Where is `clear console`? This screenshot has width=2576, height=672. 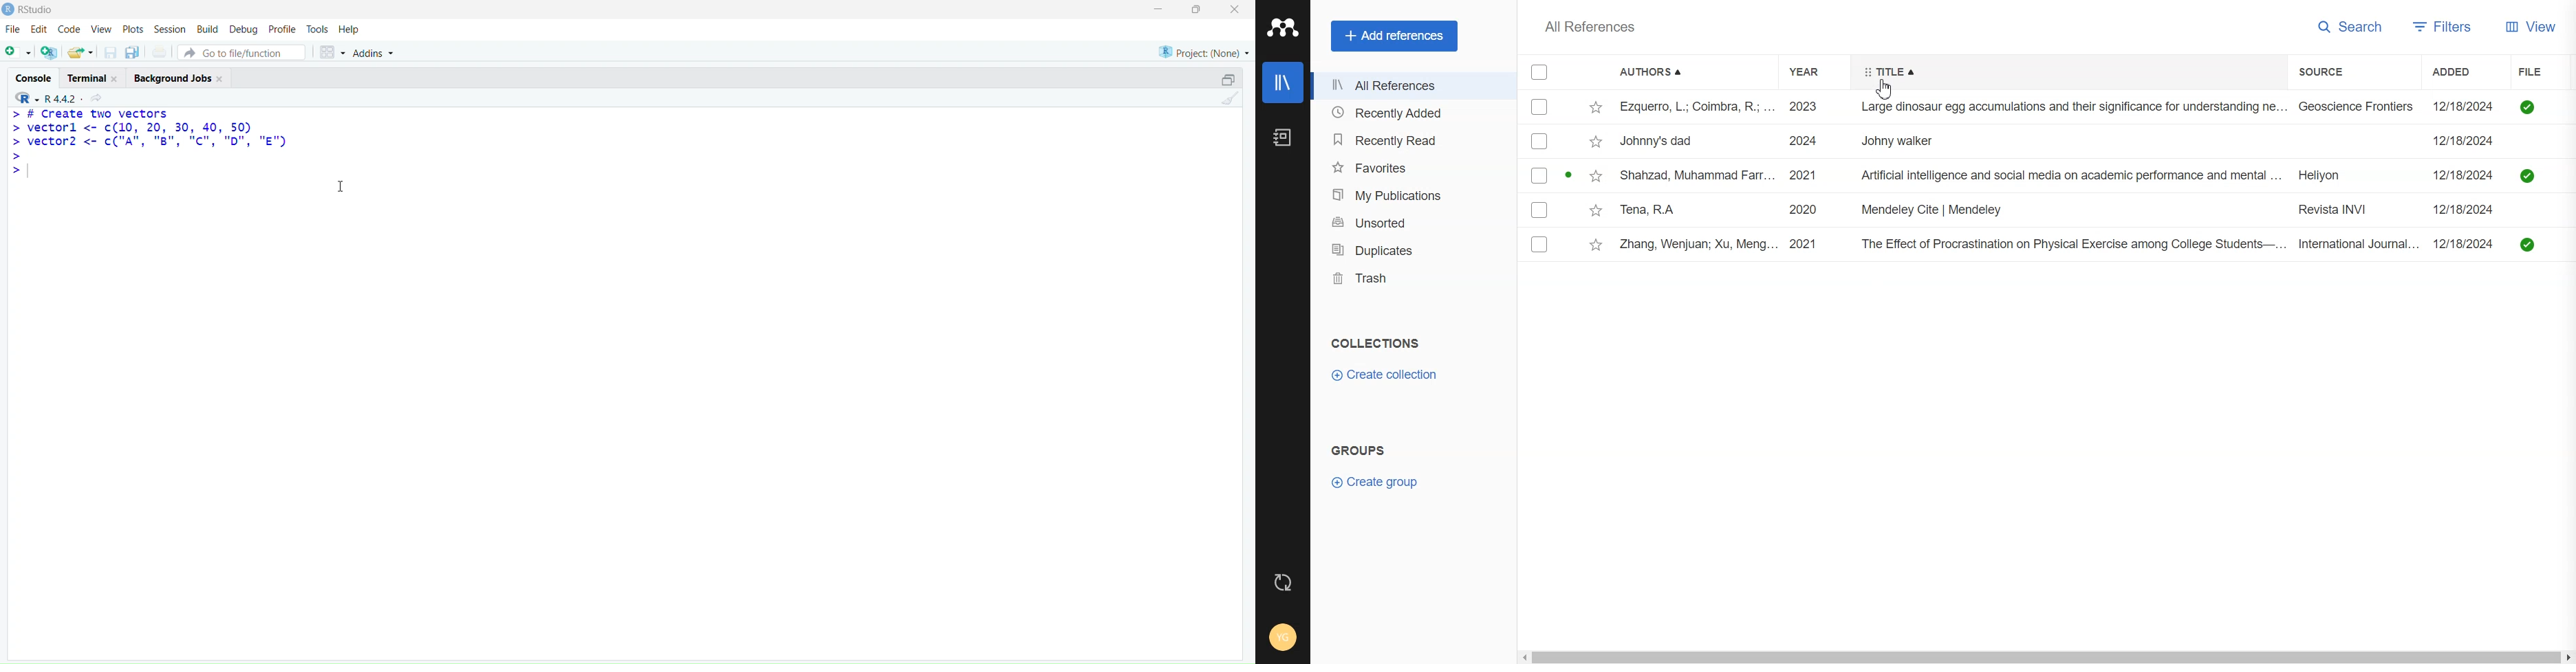 clear console is located at coordinates (1230, 99).